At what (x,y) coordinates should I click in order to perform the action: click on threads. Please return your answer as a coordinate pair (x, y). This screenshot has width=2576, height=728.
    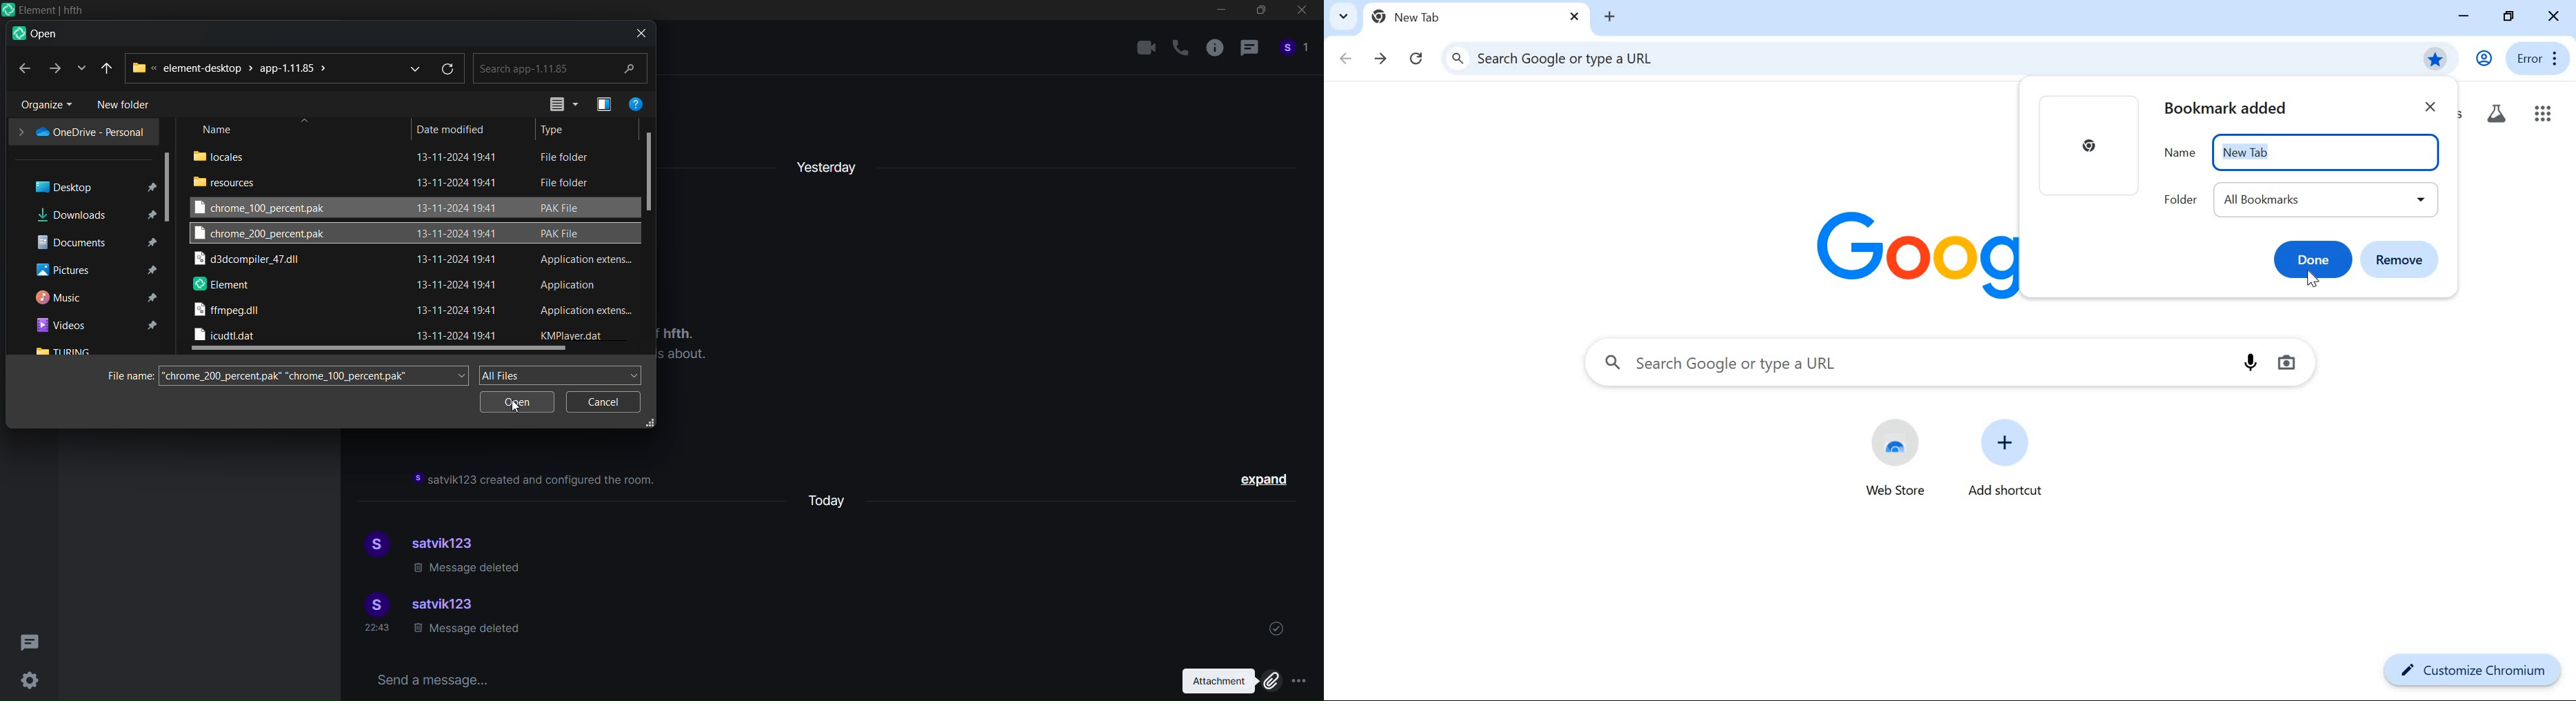
    Looking at the image, I should click on (32, 638).